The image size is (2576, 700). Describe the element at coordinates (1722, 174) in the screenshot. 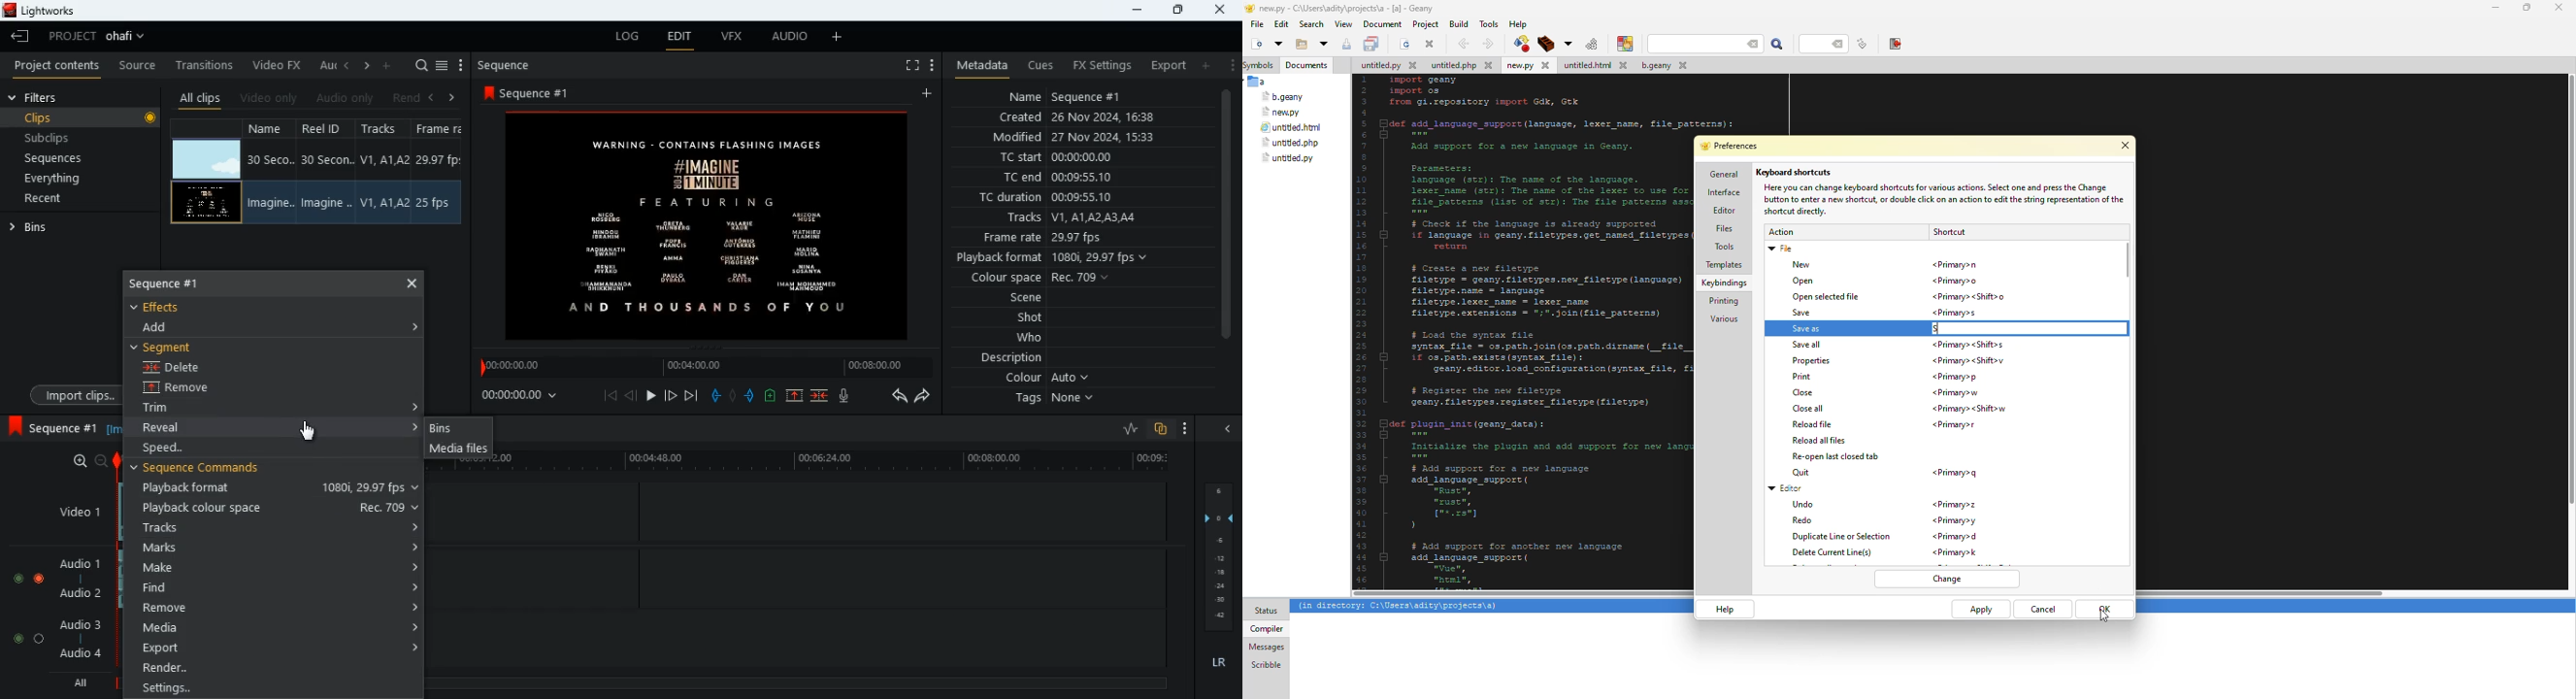

I see `general` at that location.